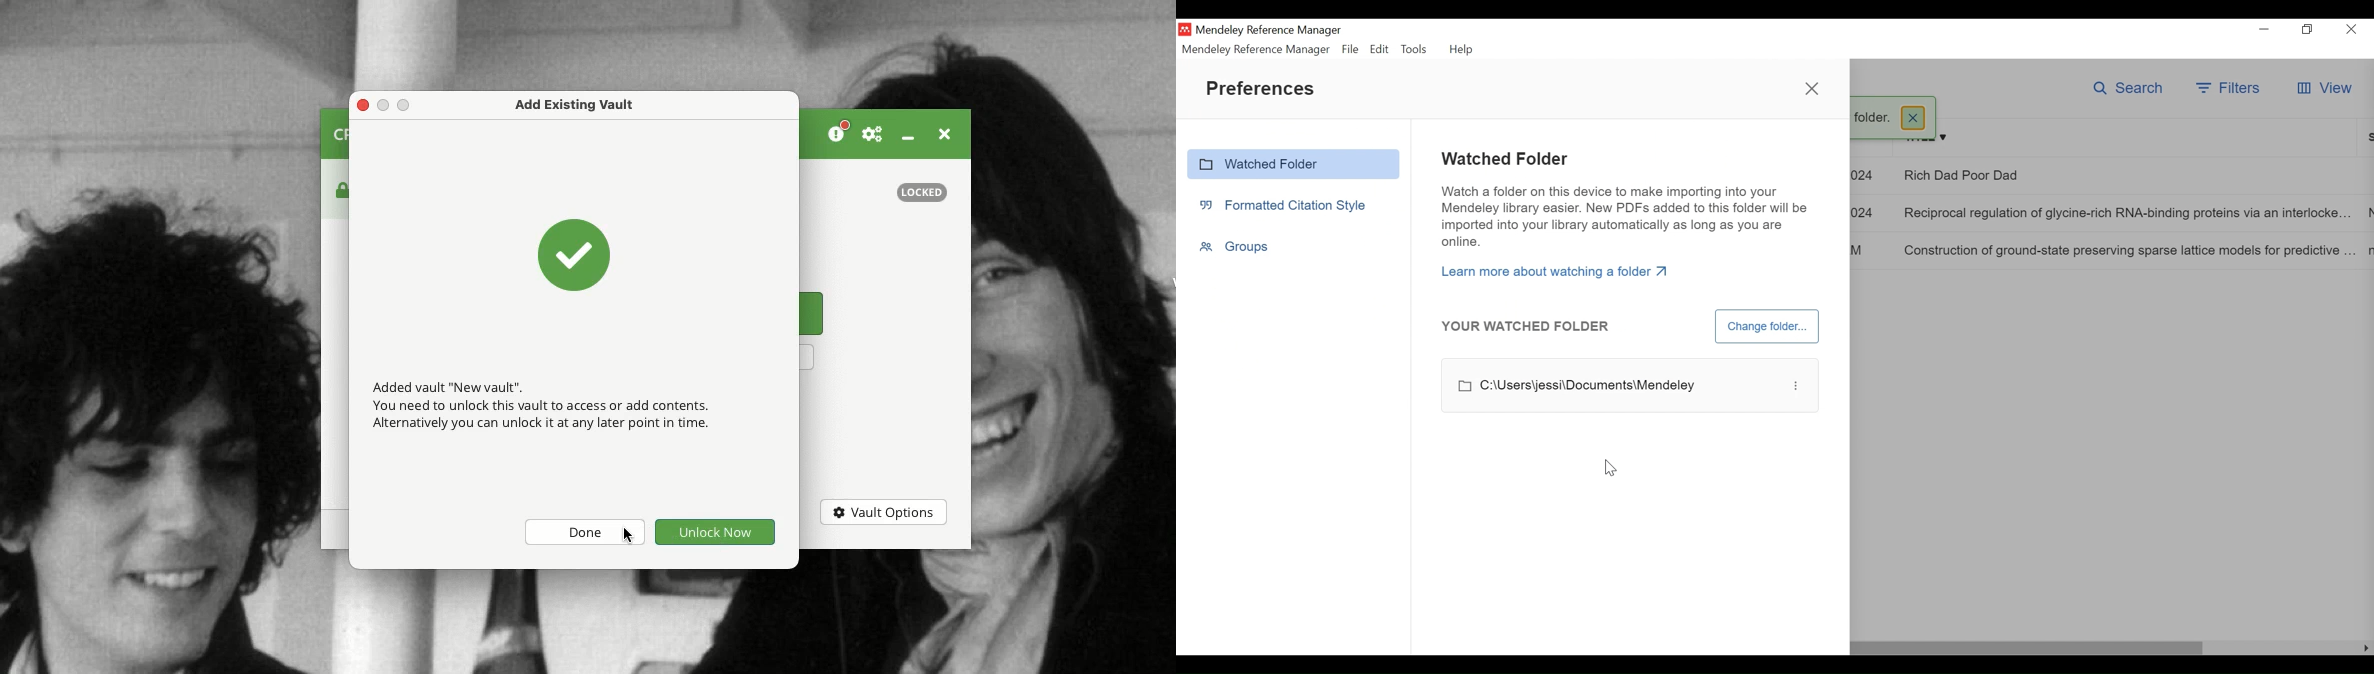  What do you see at coordinates (2324, 89) in the screenshot?
I see `View` at bounding box center [2324, 89].